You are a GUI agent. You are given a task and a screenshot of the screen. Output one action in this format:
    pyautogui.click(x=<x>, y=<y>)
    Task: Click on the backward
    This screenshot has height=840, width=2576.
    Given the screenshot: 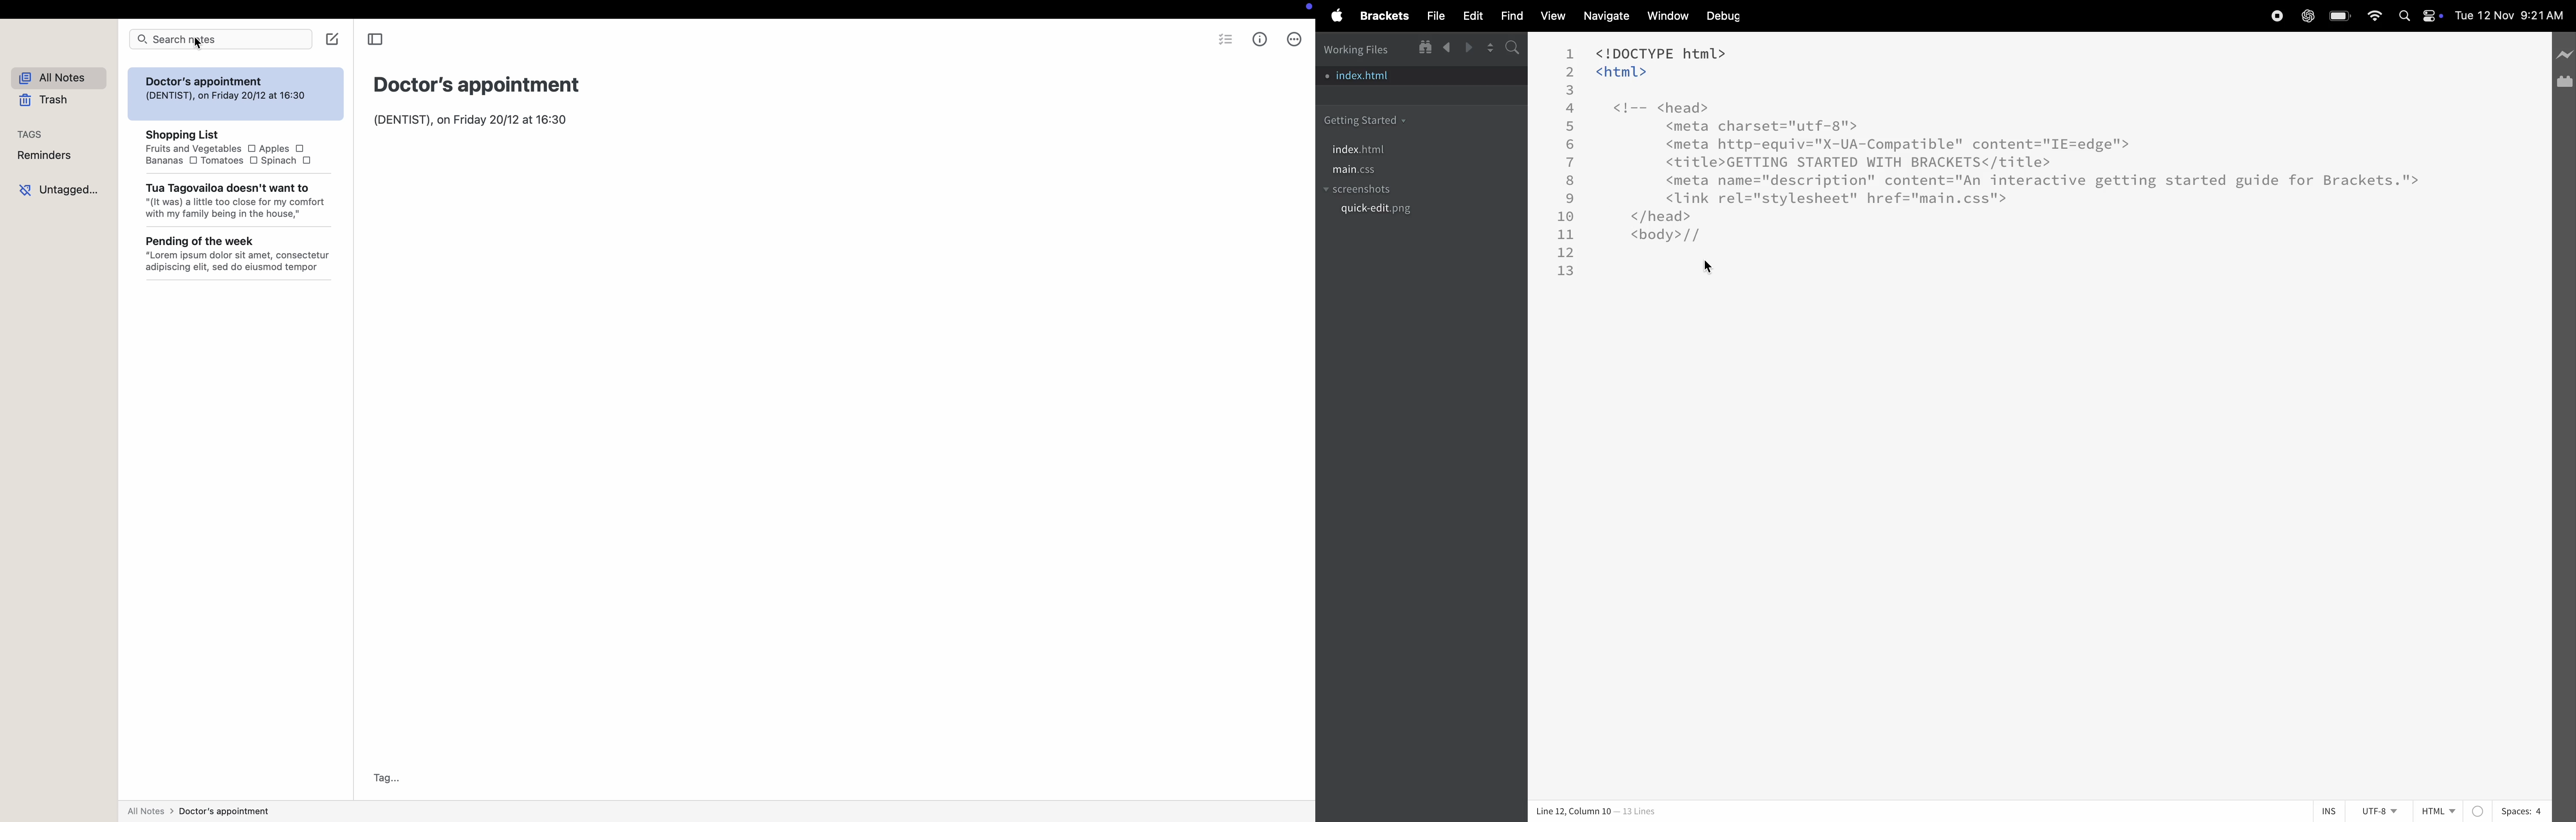 What is the action you would take?
    pyautogui.click(x=1447, y=48)
    